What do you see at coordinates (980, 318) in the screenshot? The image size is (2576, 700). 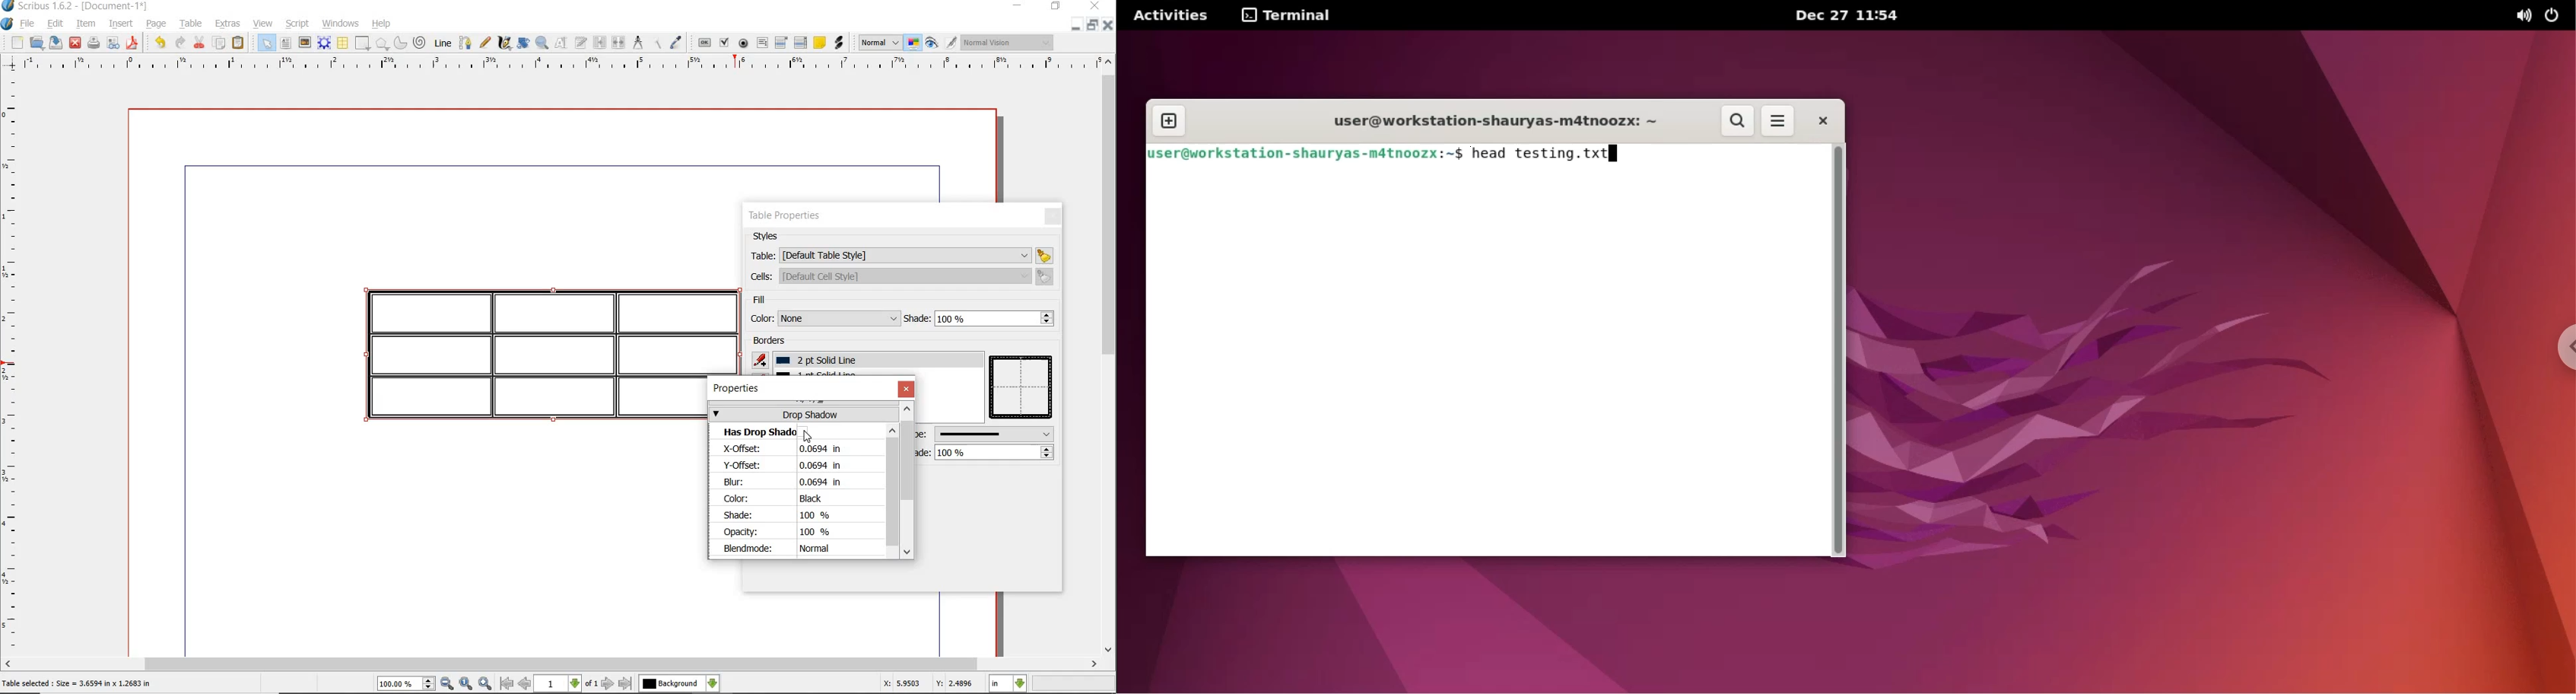 I see `shade` at bounding box center [980, 318].